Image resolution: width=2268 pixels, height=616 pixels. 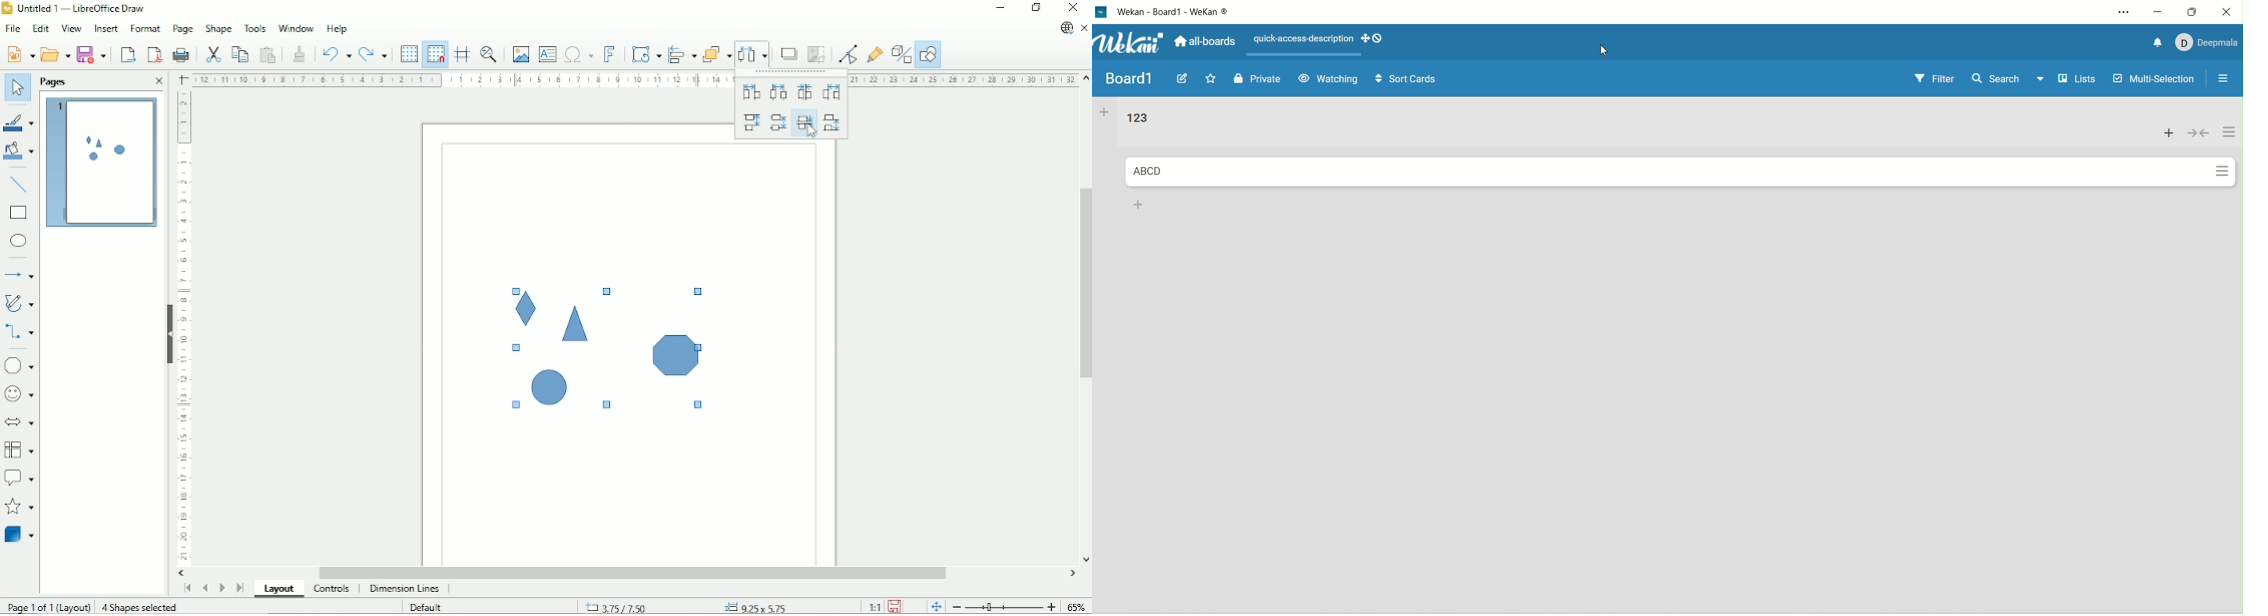 What do you see at coordinates (778, 124) in the screenshot?
I see `Vertically center` at bounding box center [778, 124].